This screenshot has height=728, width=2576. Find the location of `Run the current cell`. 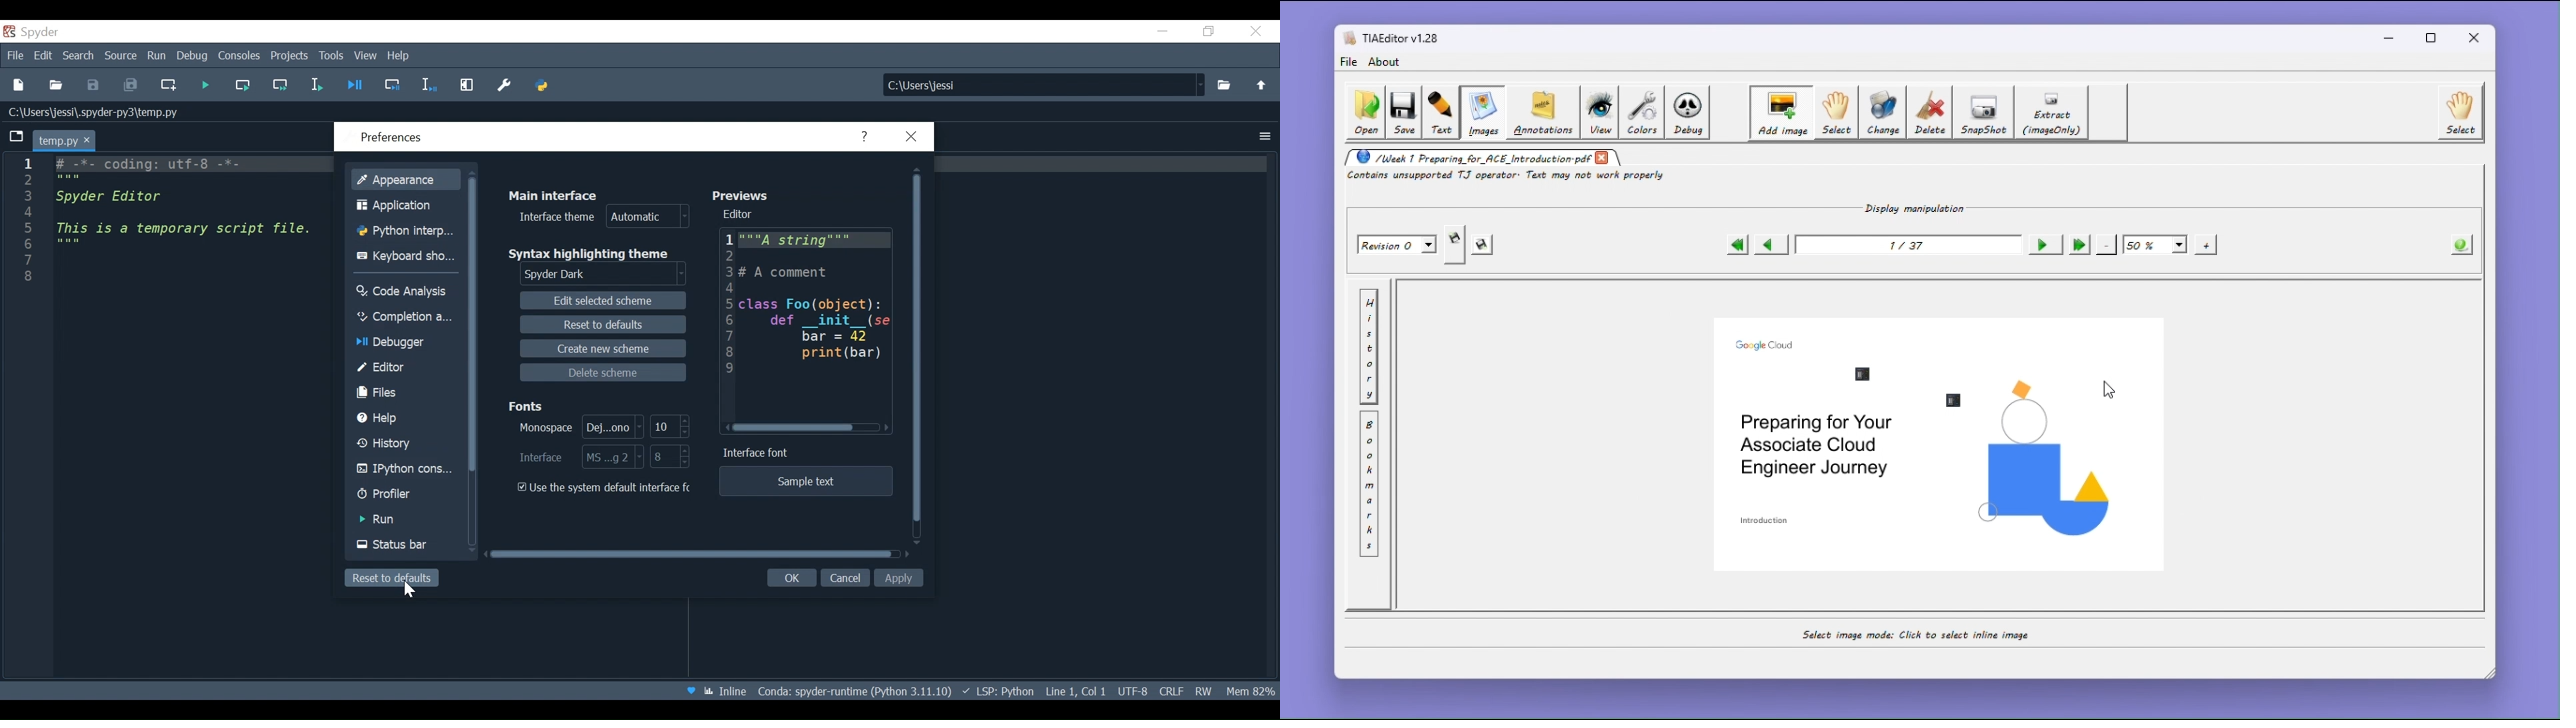

Run the current cell is located at coordinates (242, 86).